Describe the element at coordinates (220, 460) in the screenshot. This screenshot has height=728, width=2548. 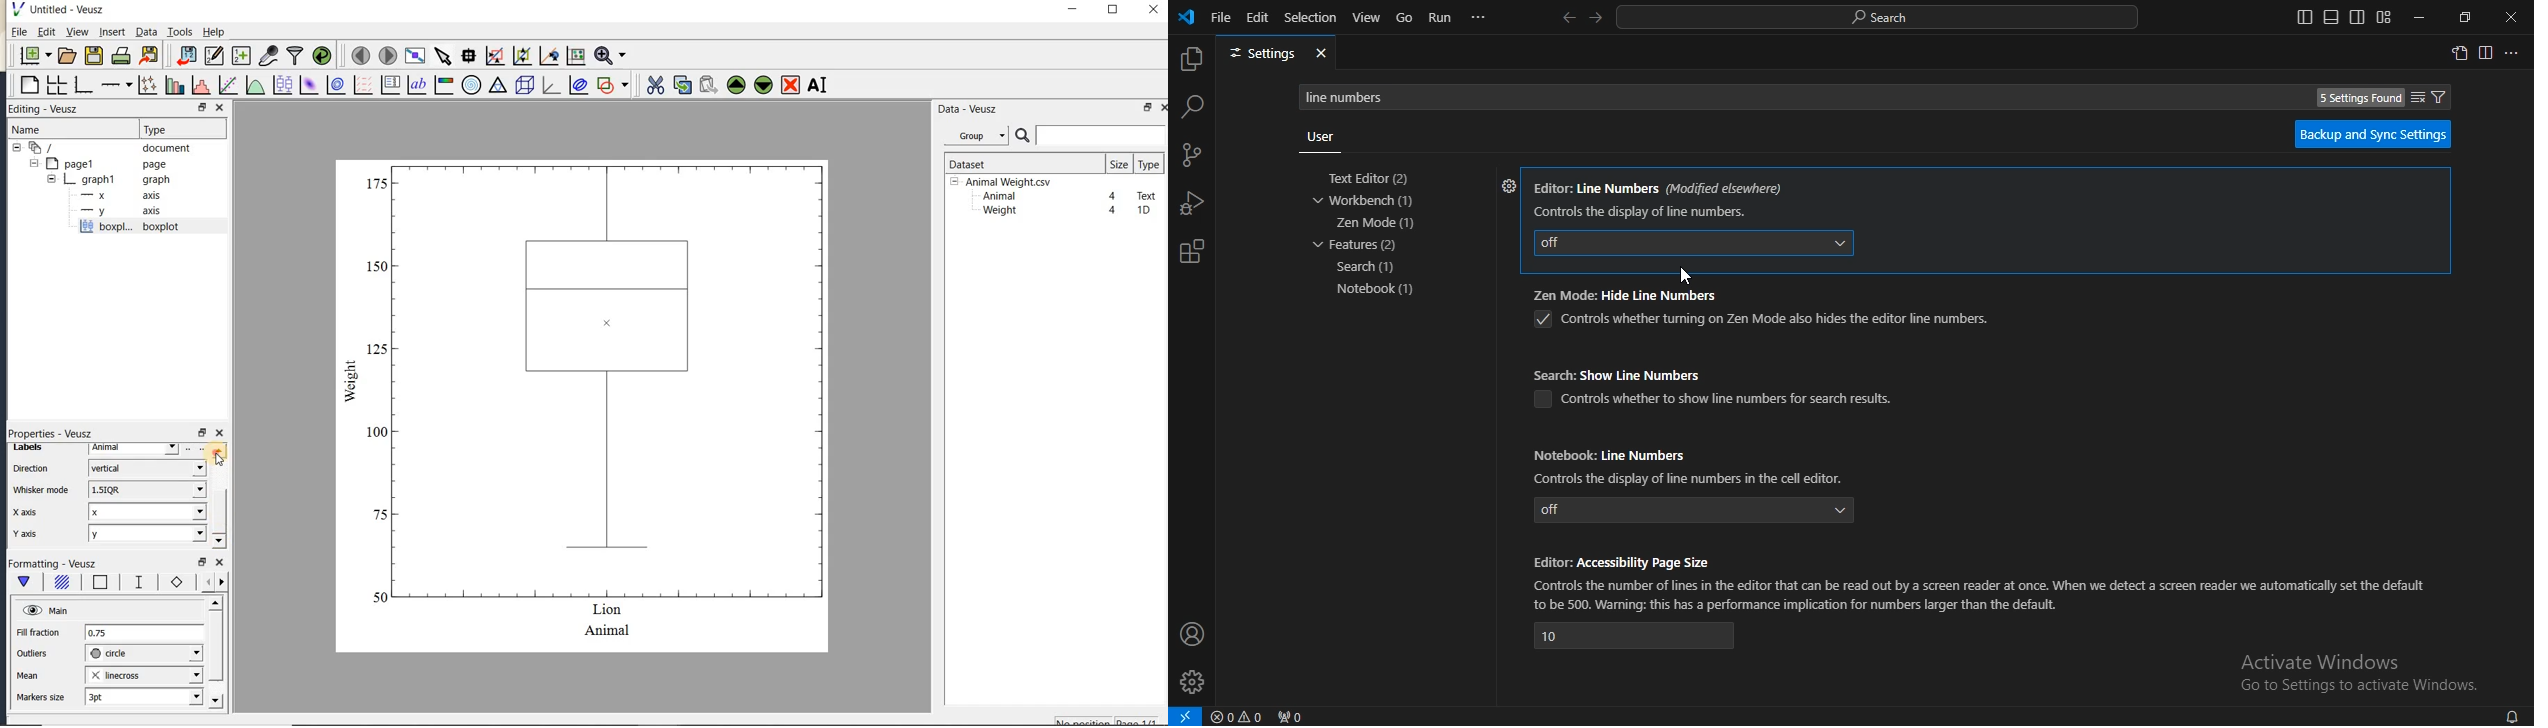
I see `cursor` at that location.